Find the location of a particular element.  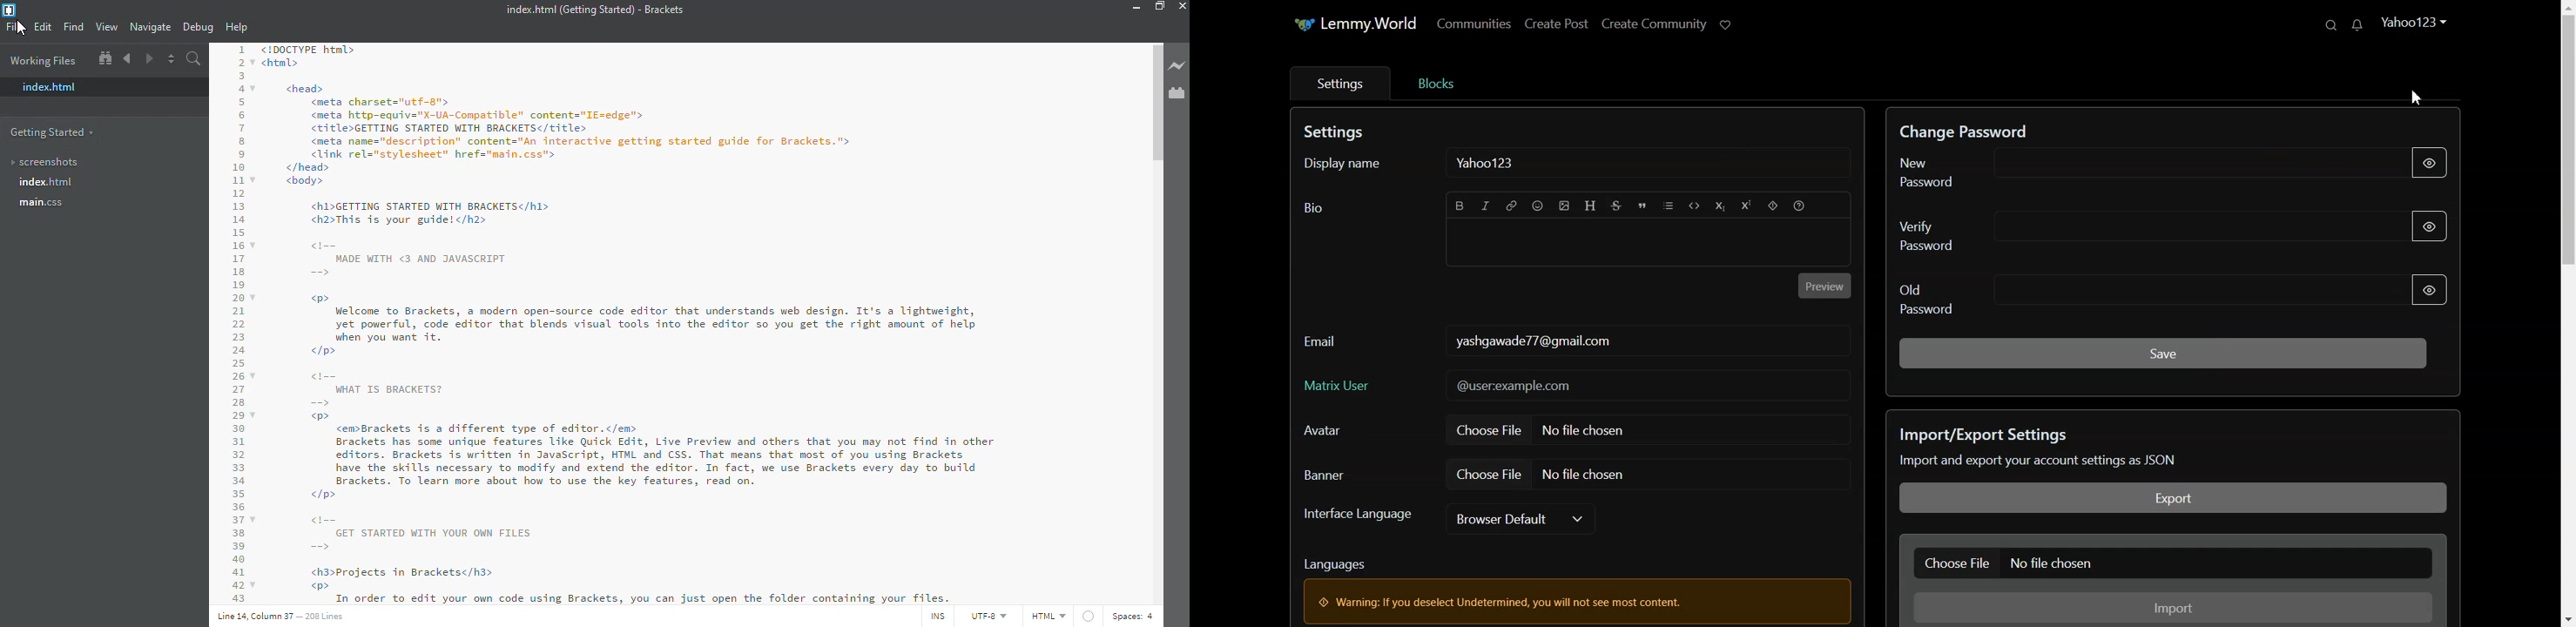

screenshots is located at coordinates (45, 162).